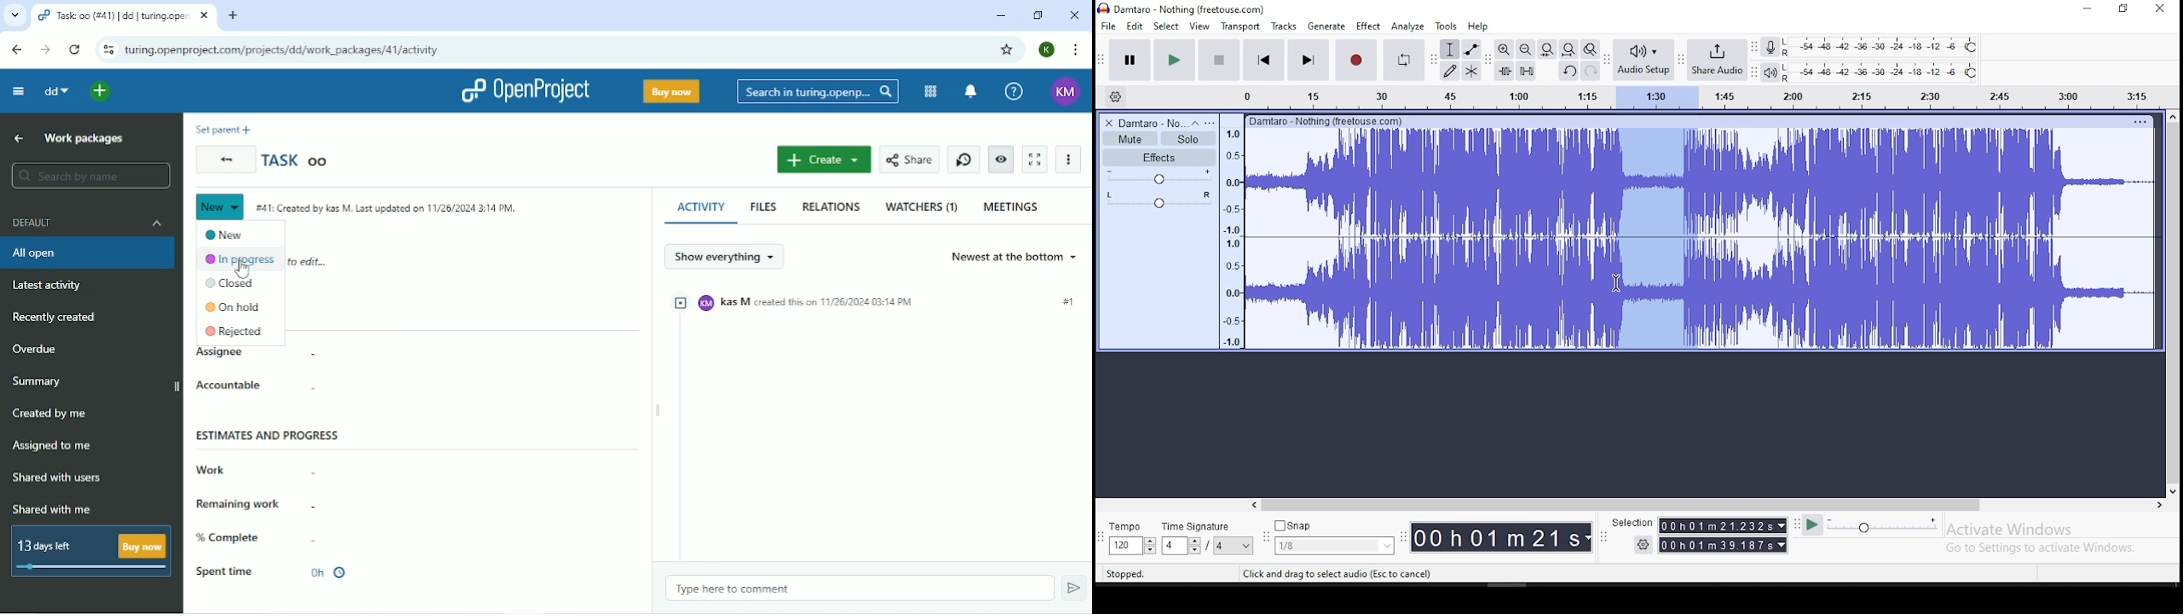  I want to click on undo, so click(1569, 71).